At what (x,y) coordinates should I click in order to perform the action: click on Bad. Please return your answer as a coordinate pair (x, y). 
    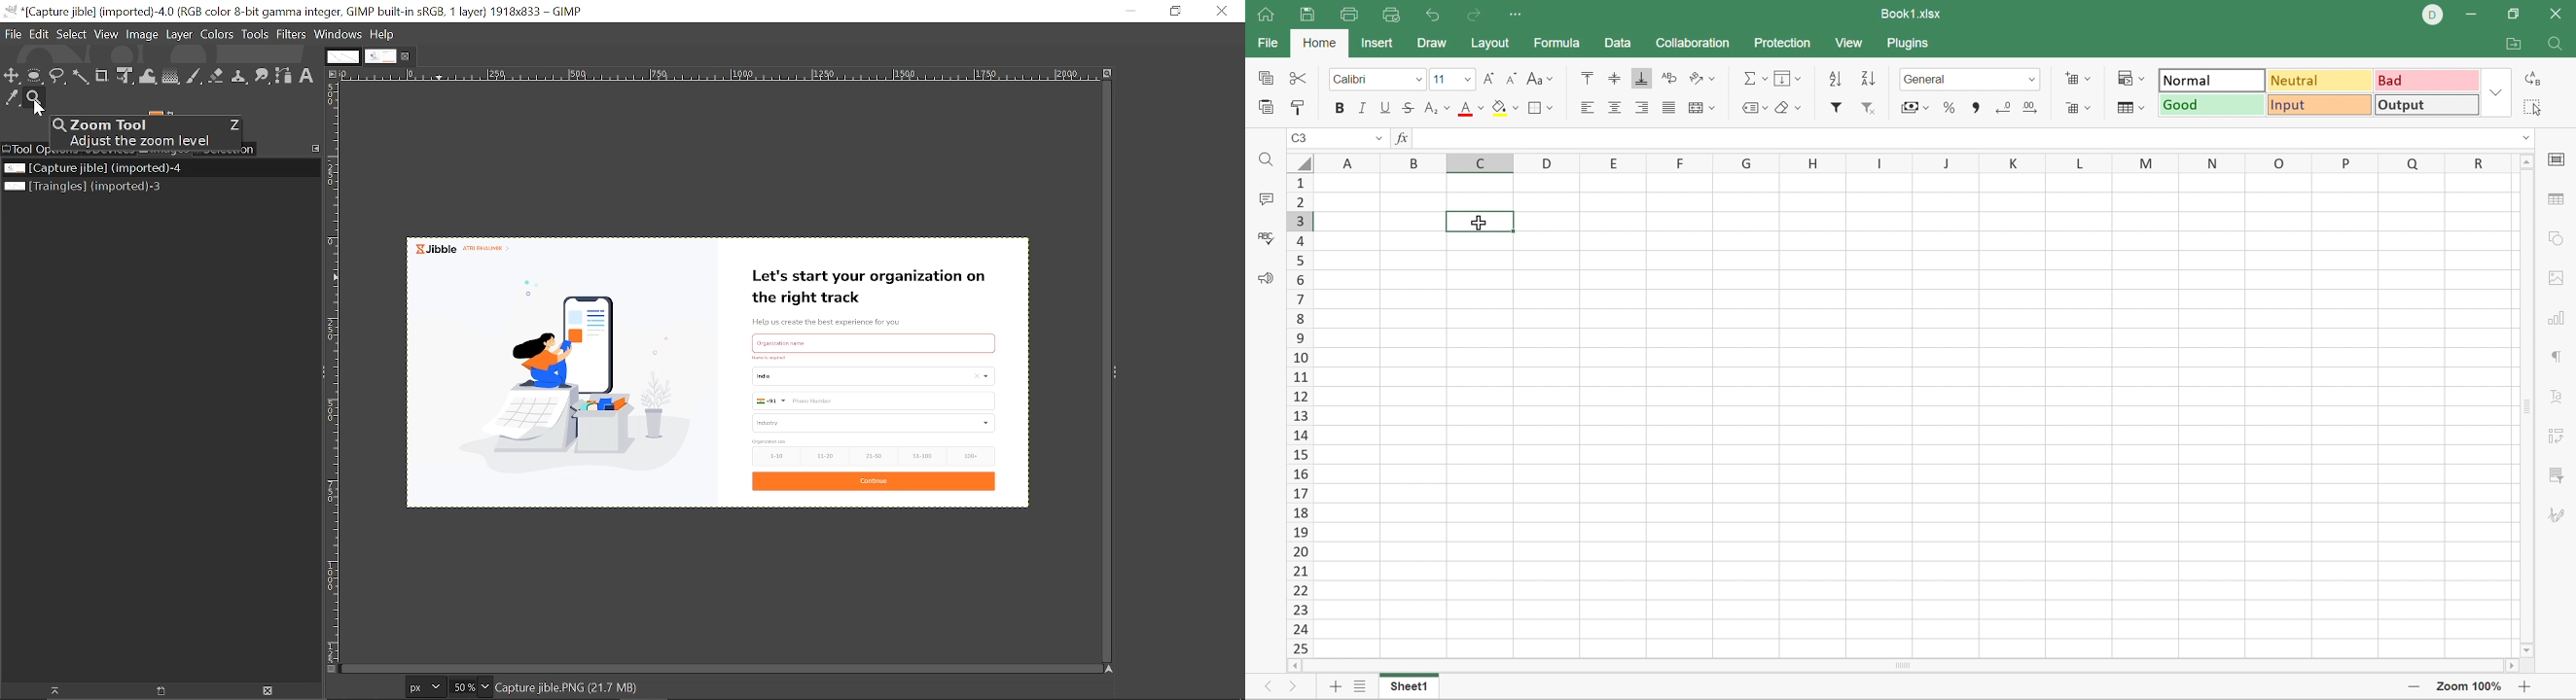
    Looking at the image, I should click on (2426, 80).